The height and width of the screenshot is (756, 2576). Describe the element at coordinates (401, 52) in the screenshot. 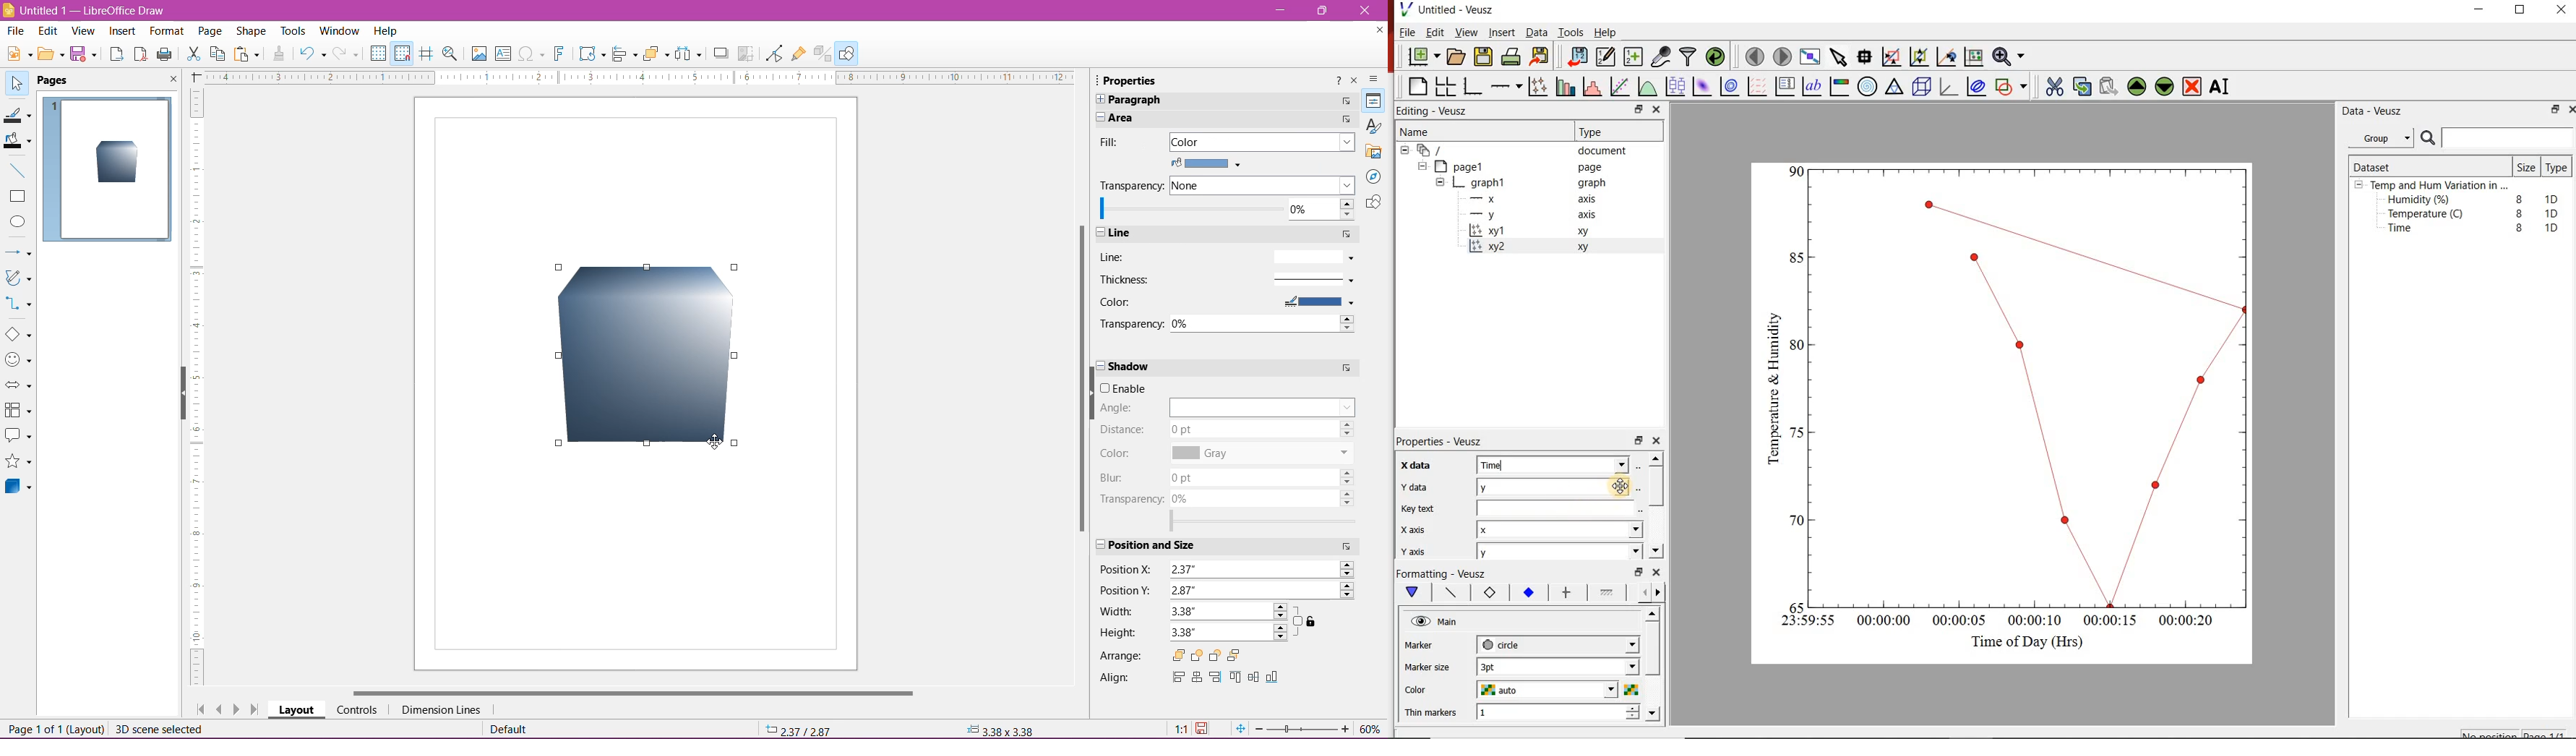

I see `Snap to Grid` at that location.